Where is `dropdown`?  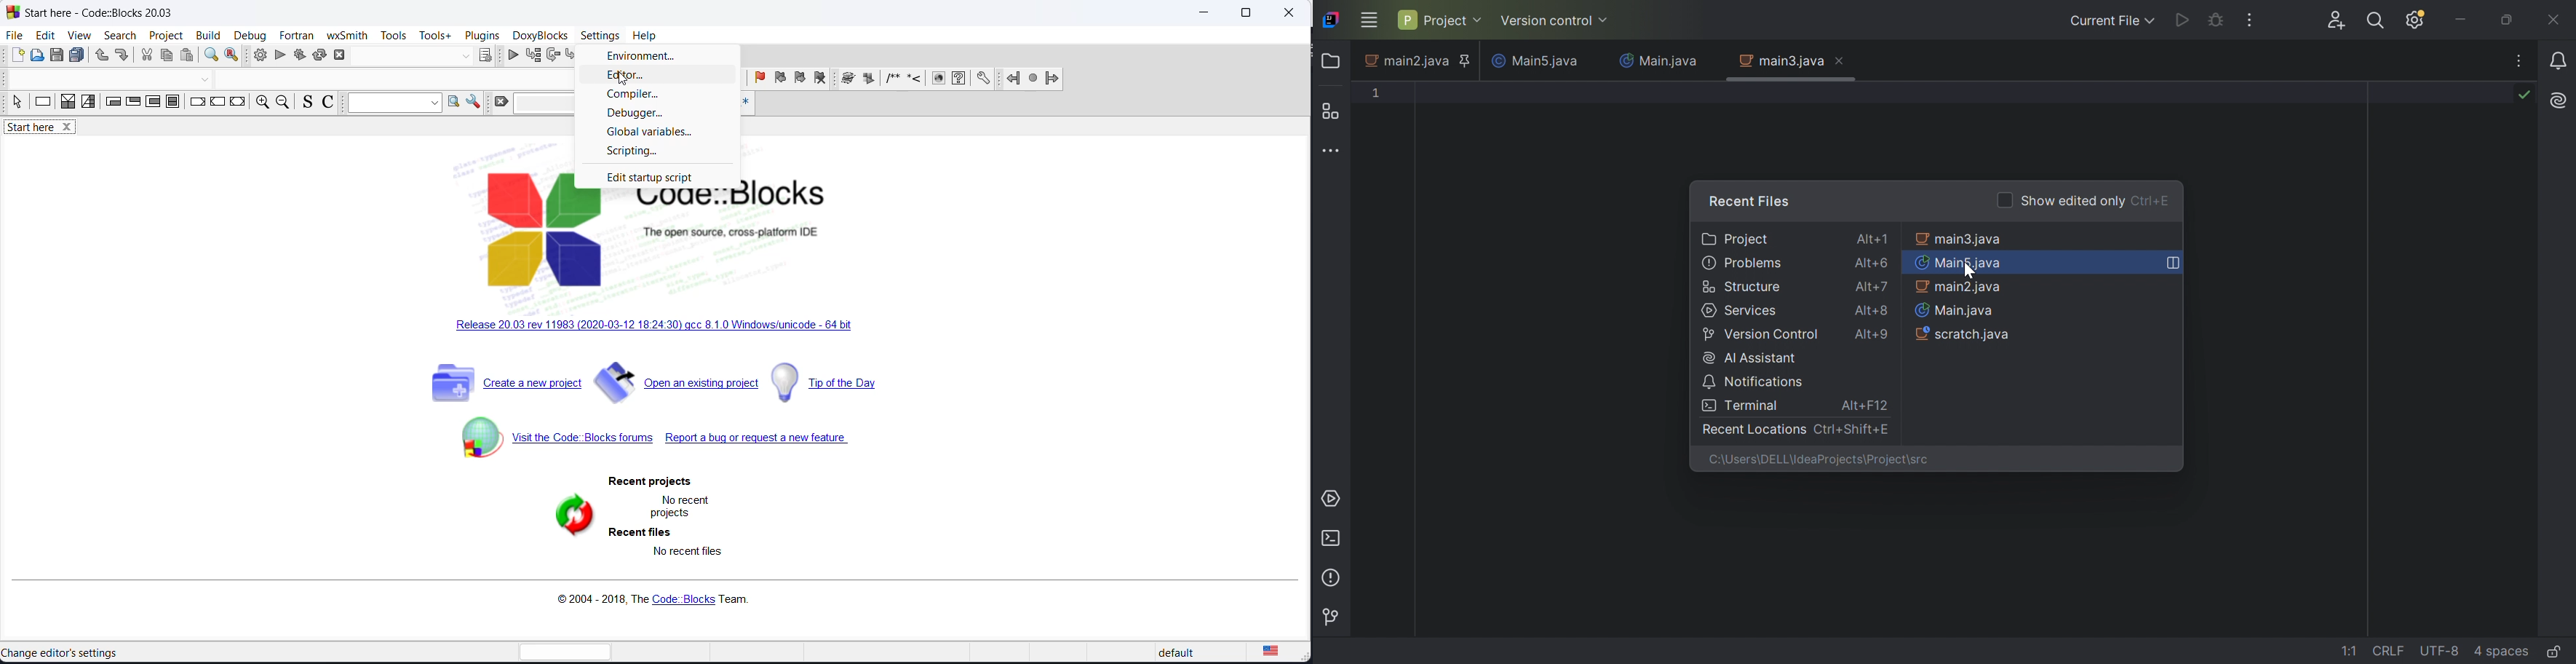
dropdown is located at coordinates (396, 103).